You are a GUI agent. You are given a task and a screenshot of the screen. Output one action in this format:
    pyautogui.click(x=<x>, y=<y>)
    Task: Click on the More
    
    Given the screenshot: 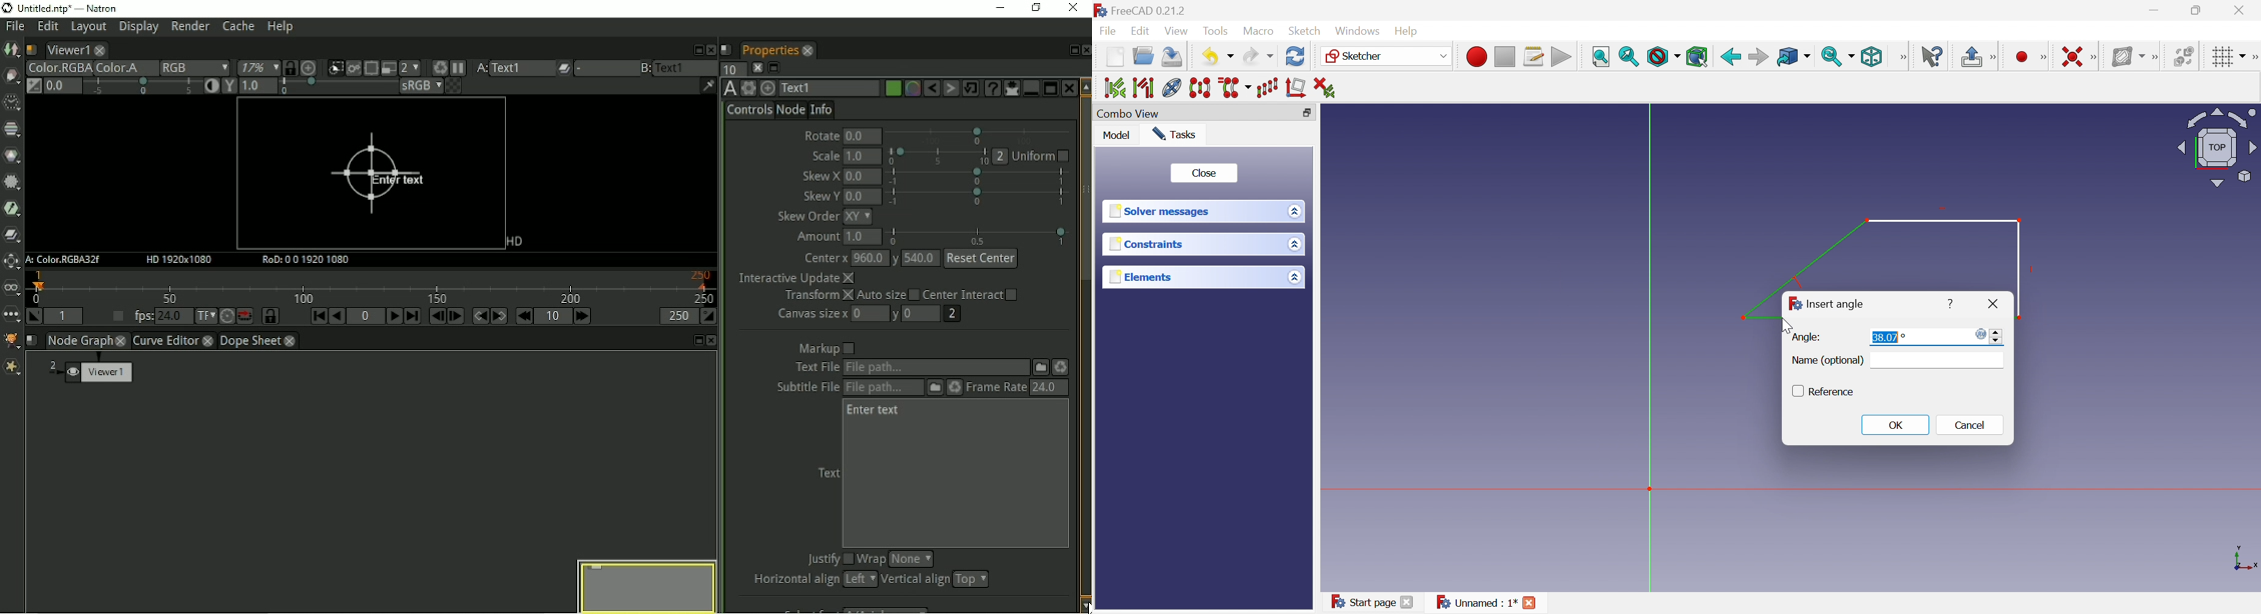 What is the action you would take?
    pyautogui.click(x=1903, y=57)
    